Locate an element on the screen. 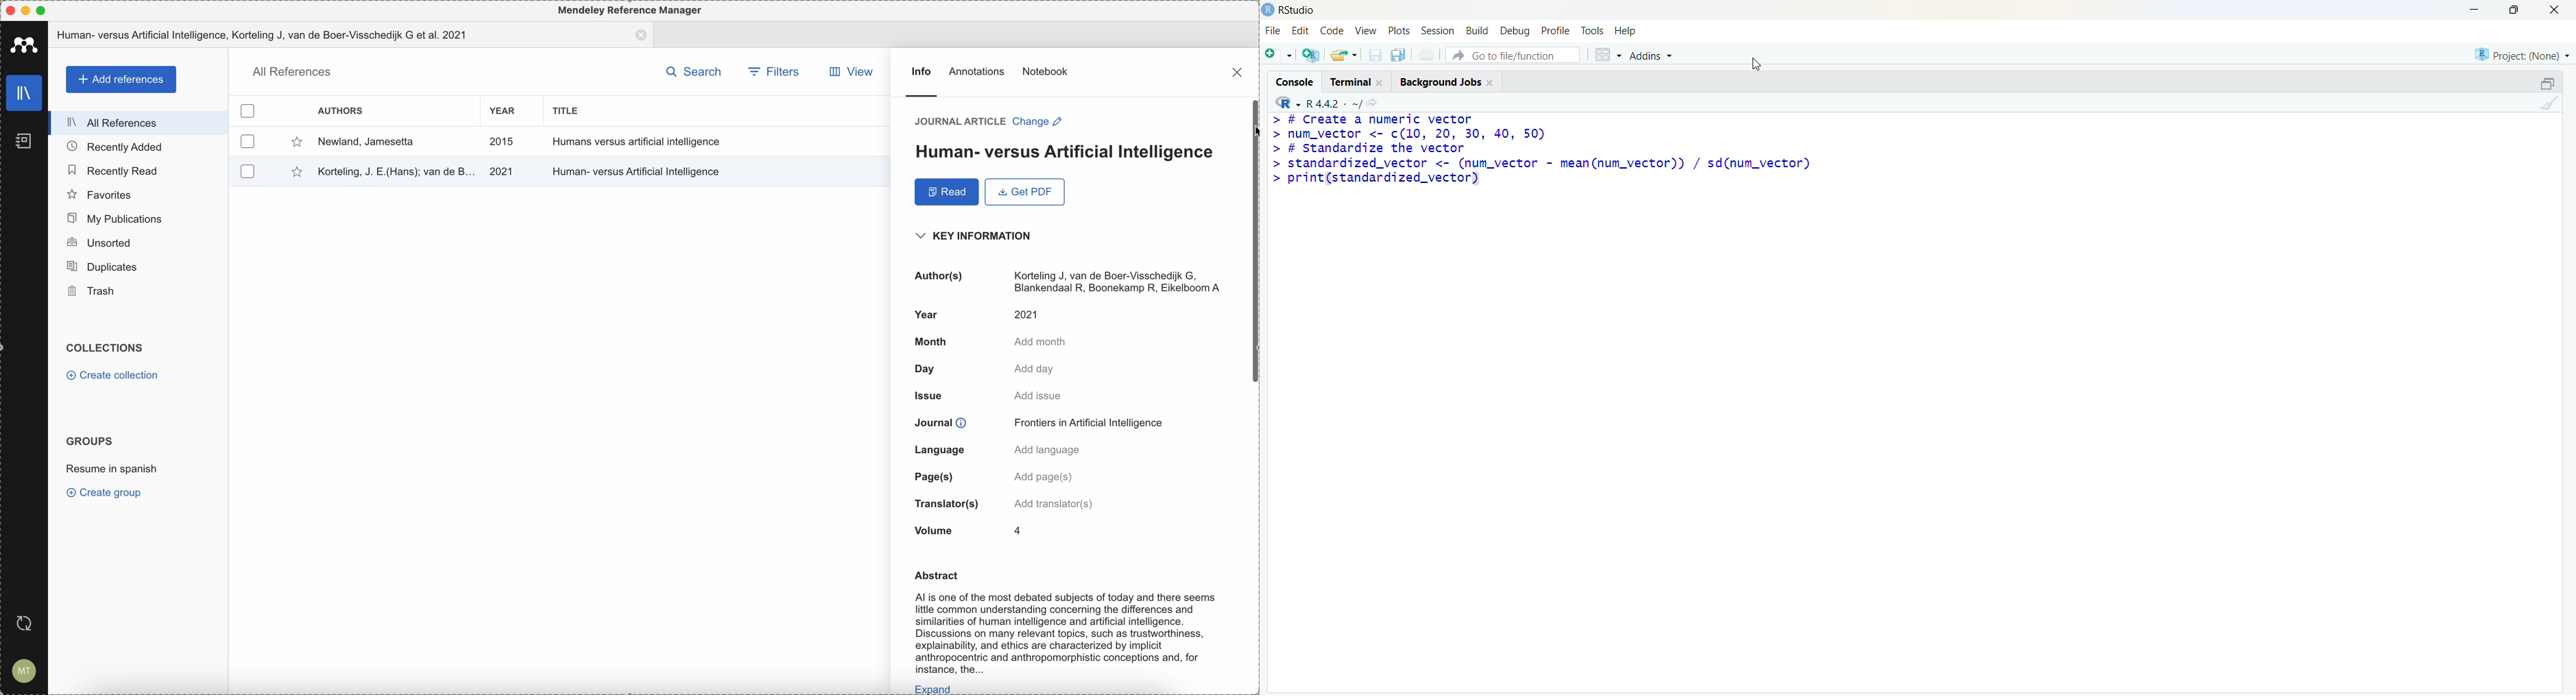 The width and height of the screenshot is (2576, 700). groups is located at coordinates (90, 441).